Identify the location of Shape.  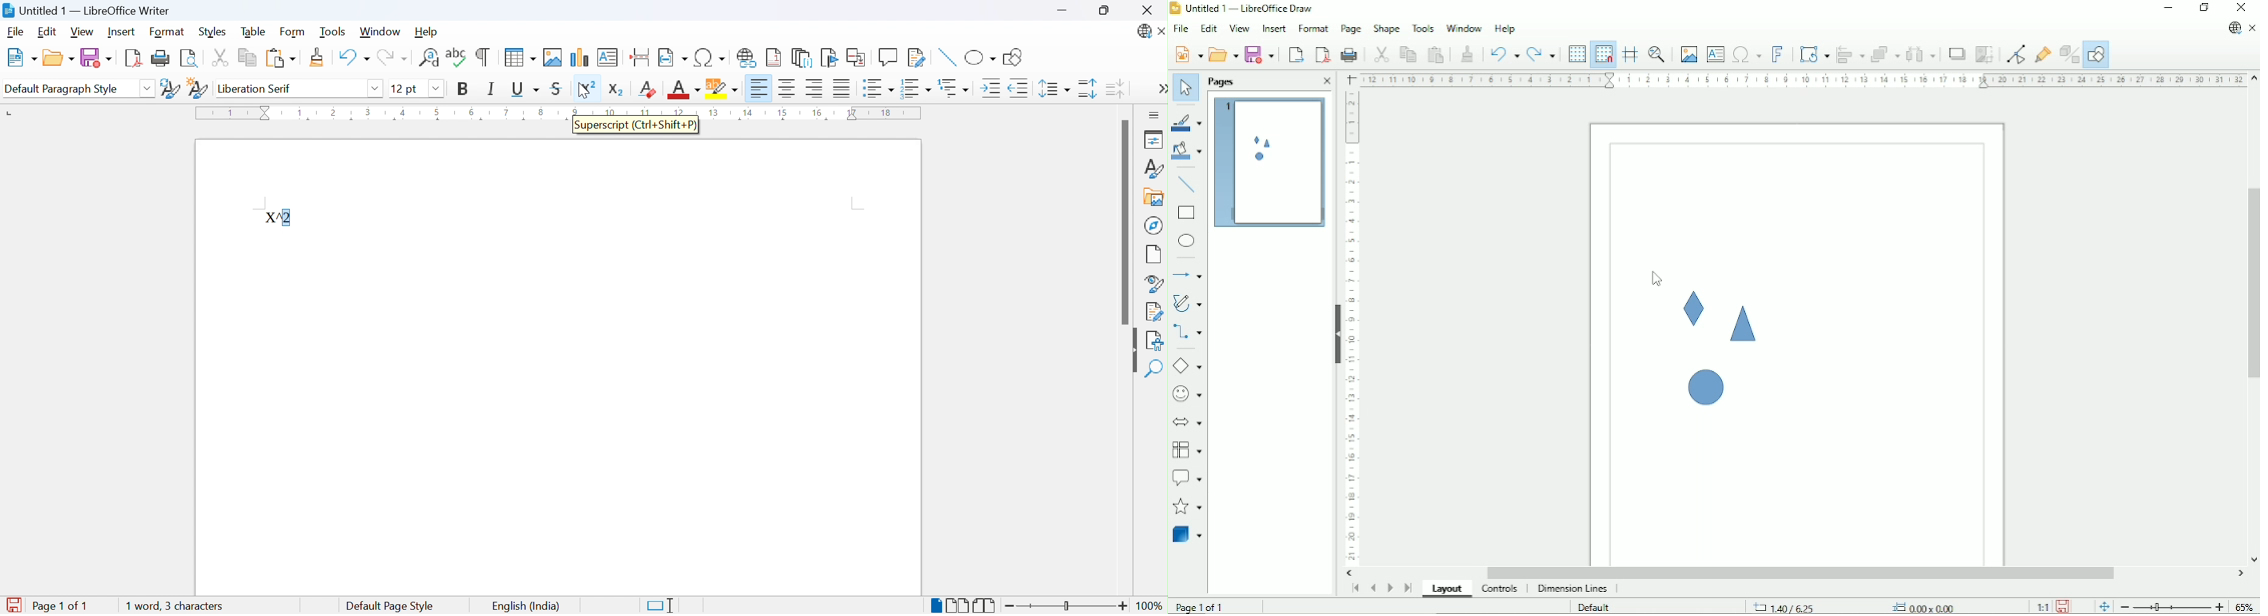
(1743, 324).